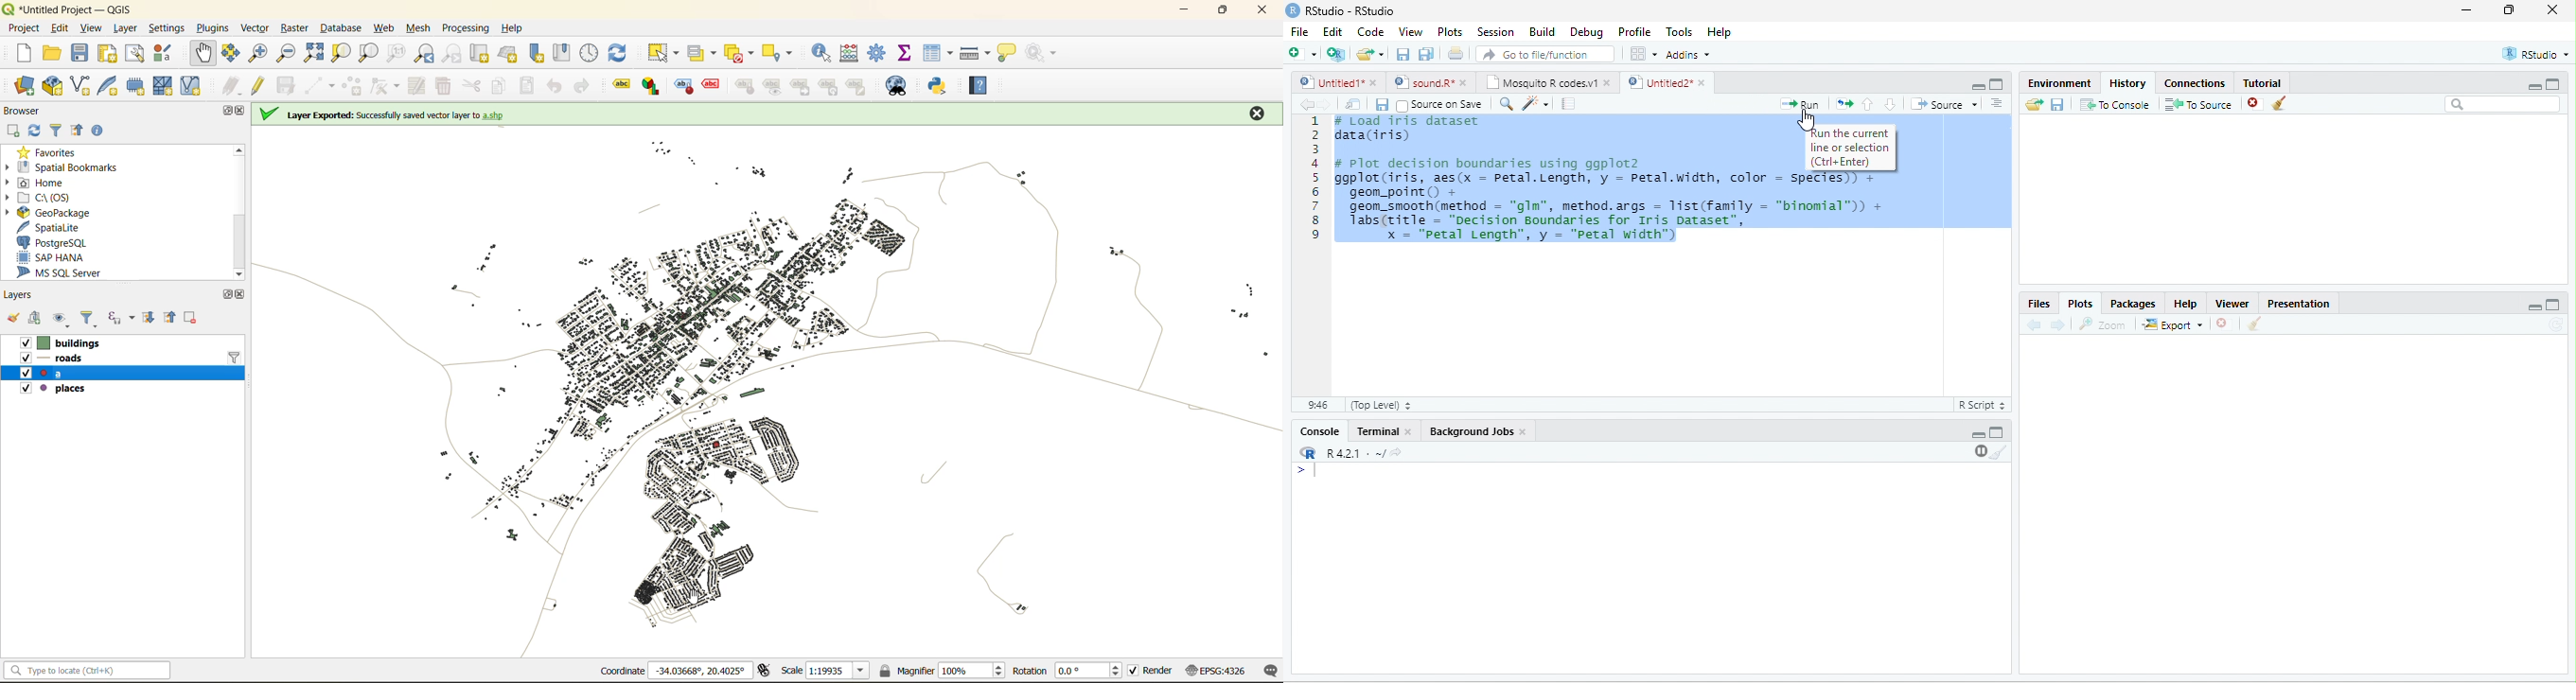  Describe the element at coordinates (1944, 104) in the screenshot. I see `Source` at that location.